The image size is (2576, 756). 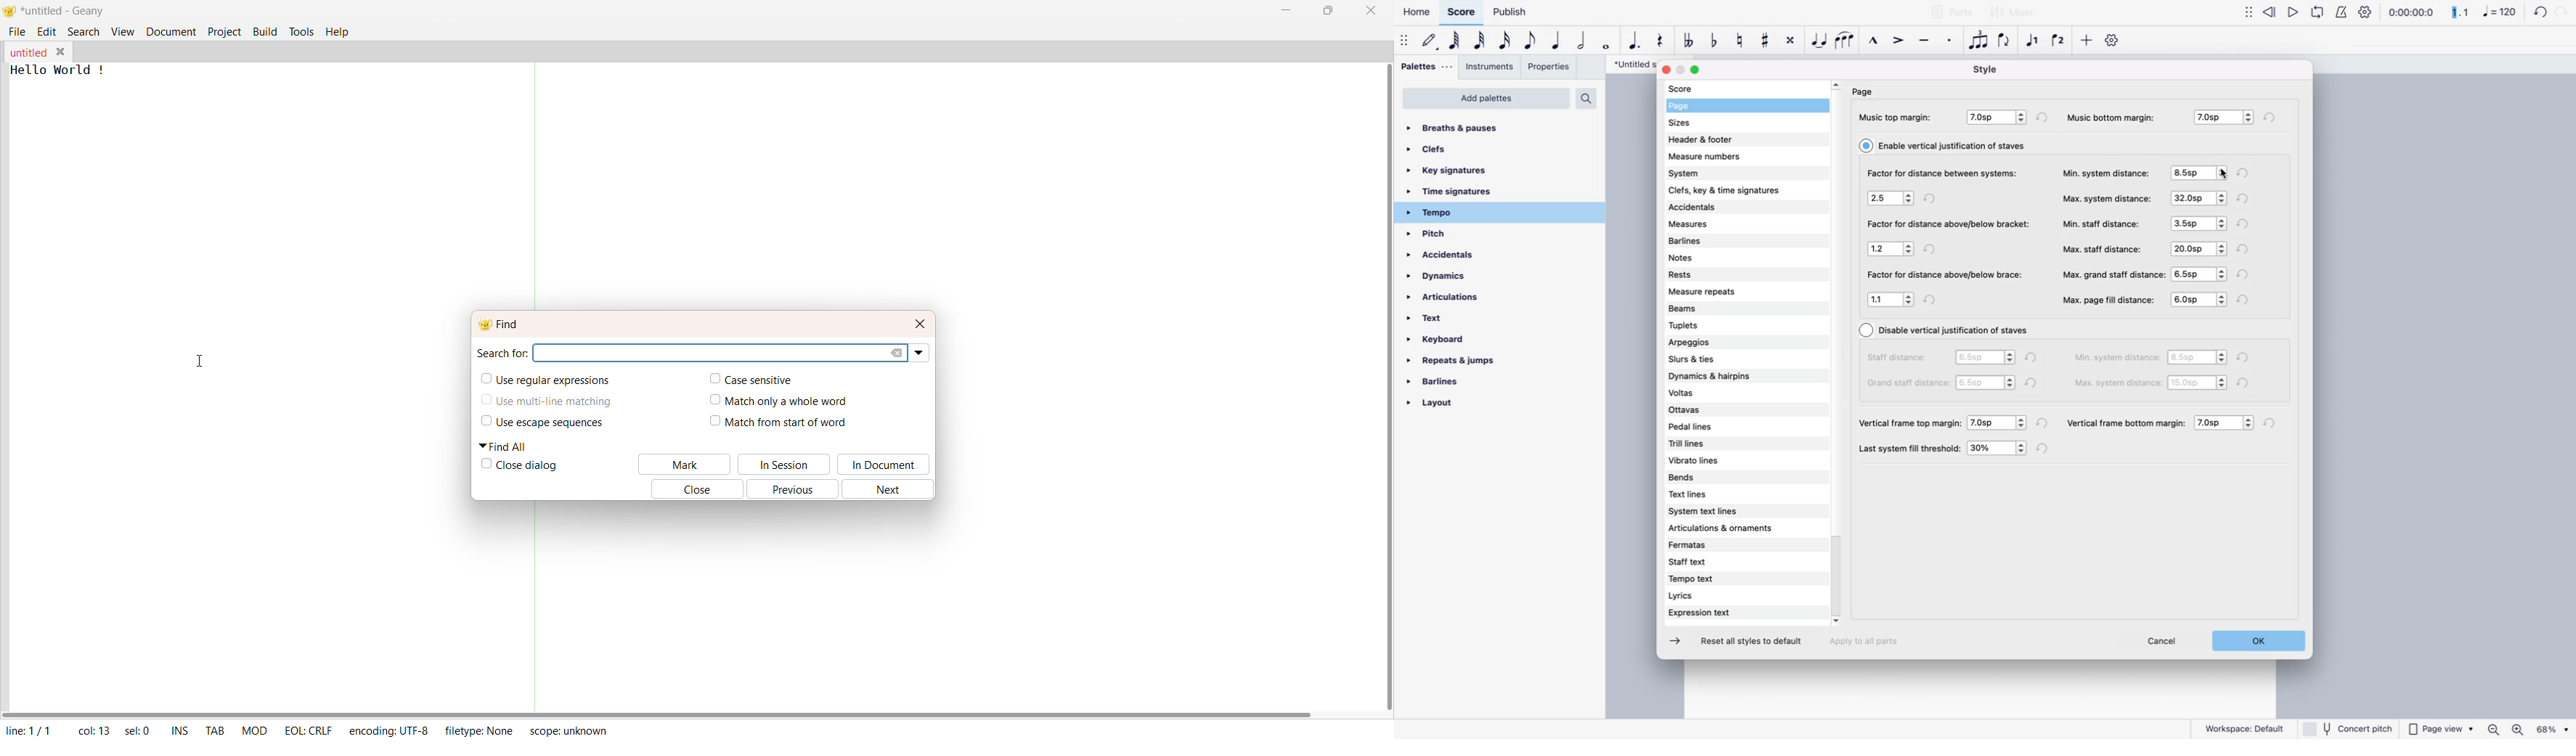 I want to click on ok, so click(x=2256, y=643).